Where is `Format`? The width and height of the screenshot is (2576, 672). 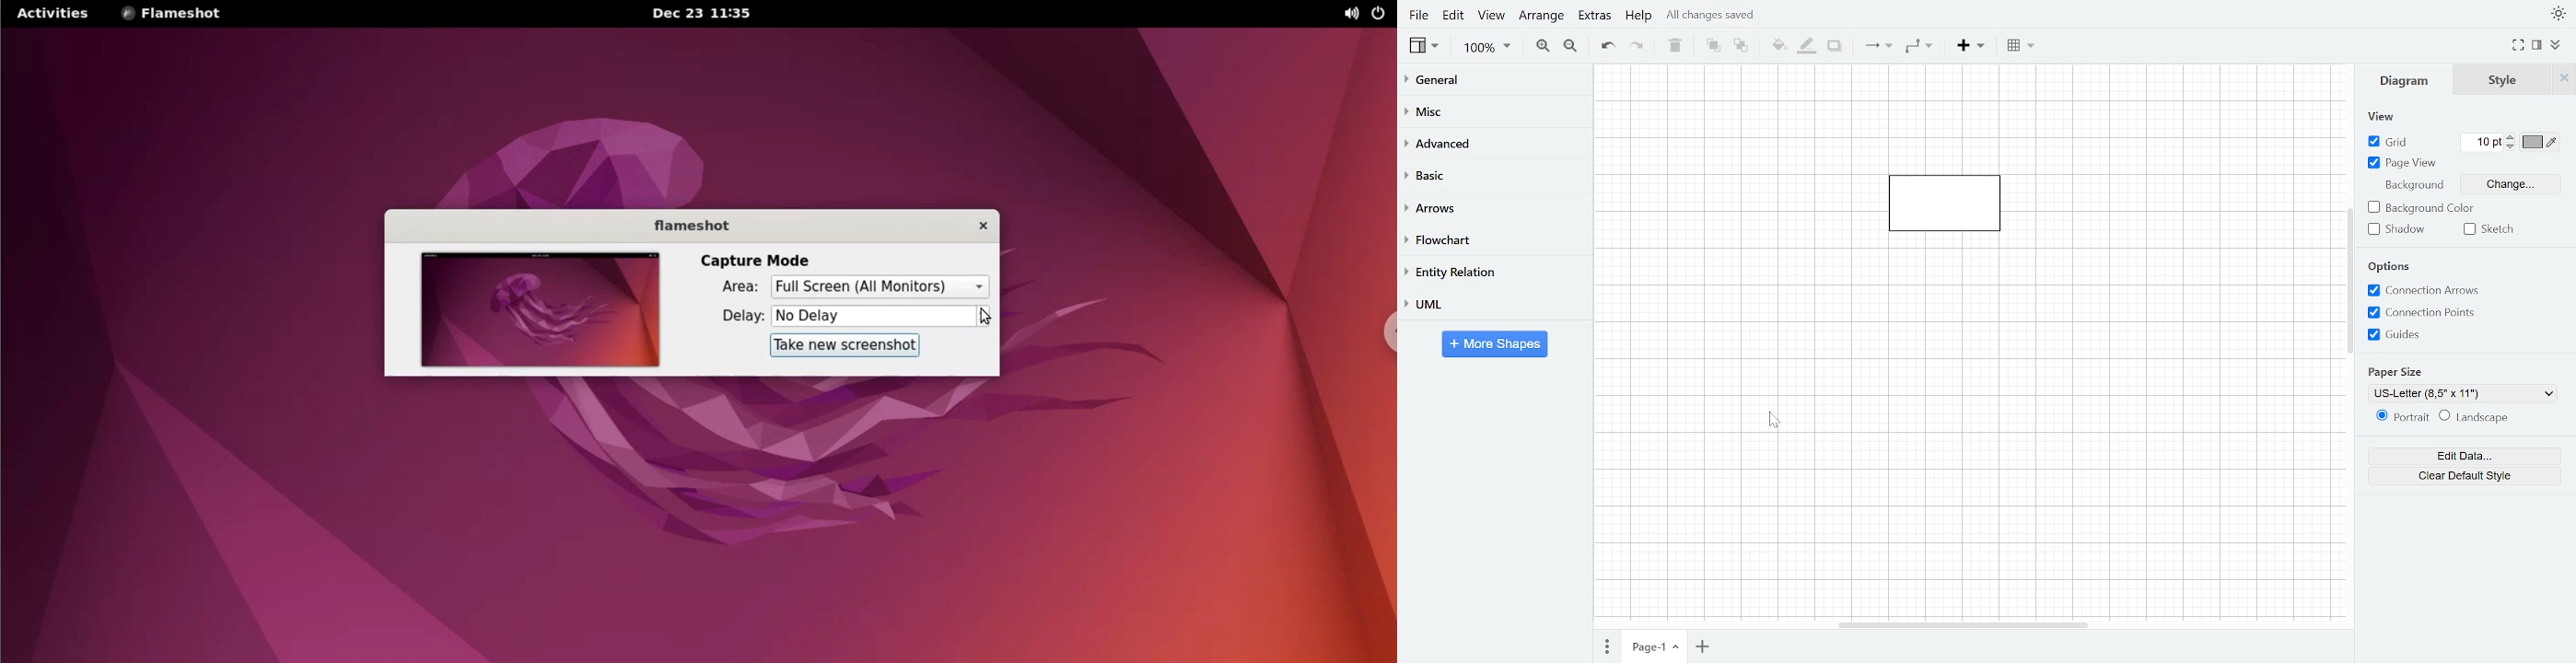 Format is located at coordinates (2537, 46).